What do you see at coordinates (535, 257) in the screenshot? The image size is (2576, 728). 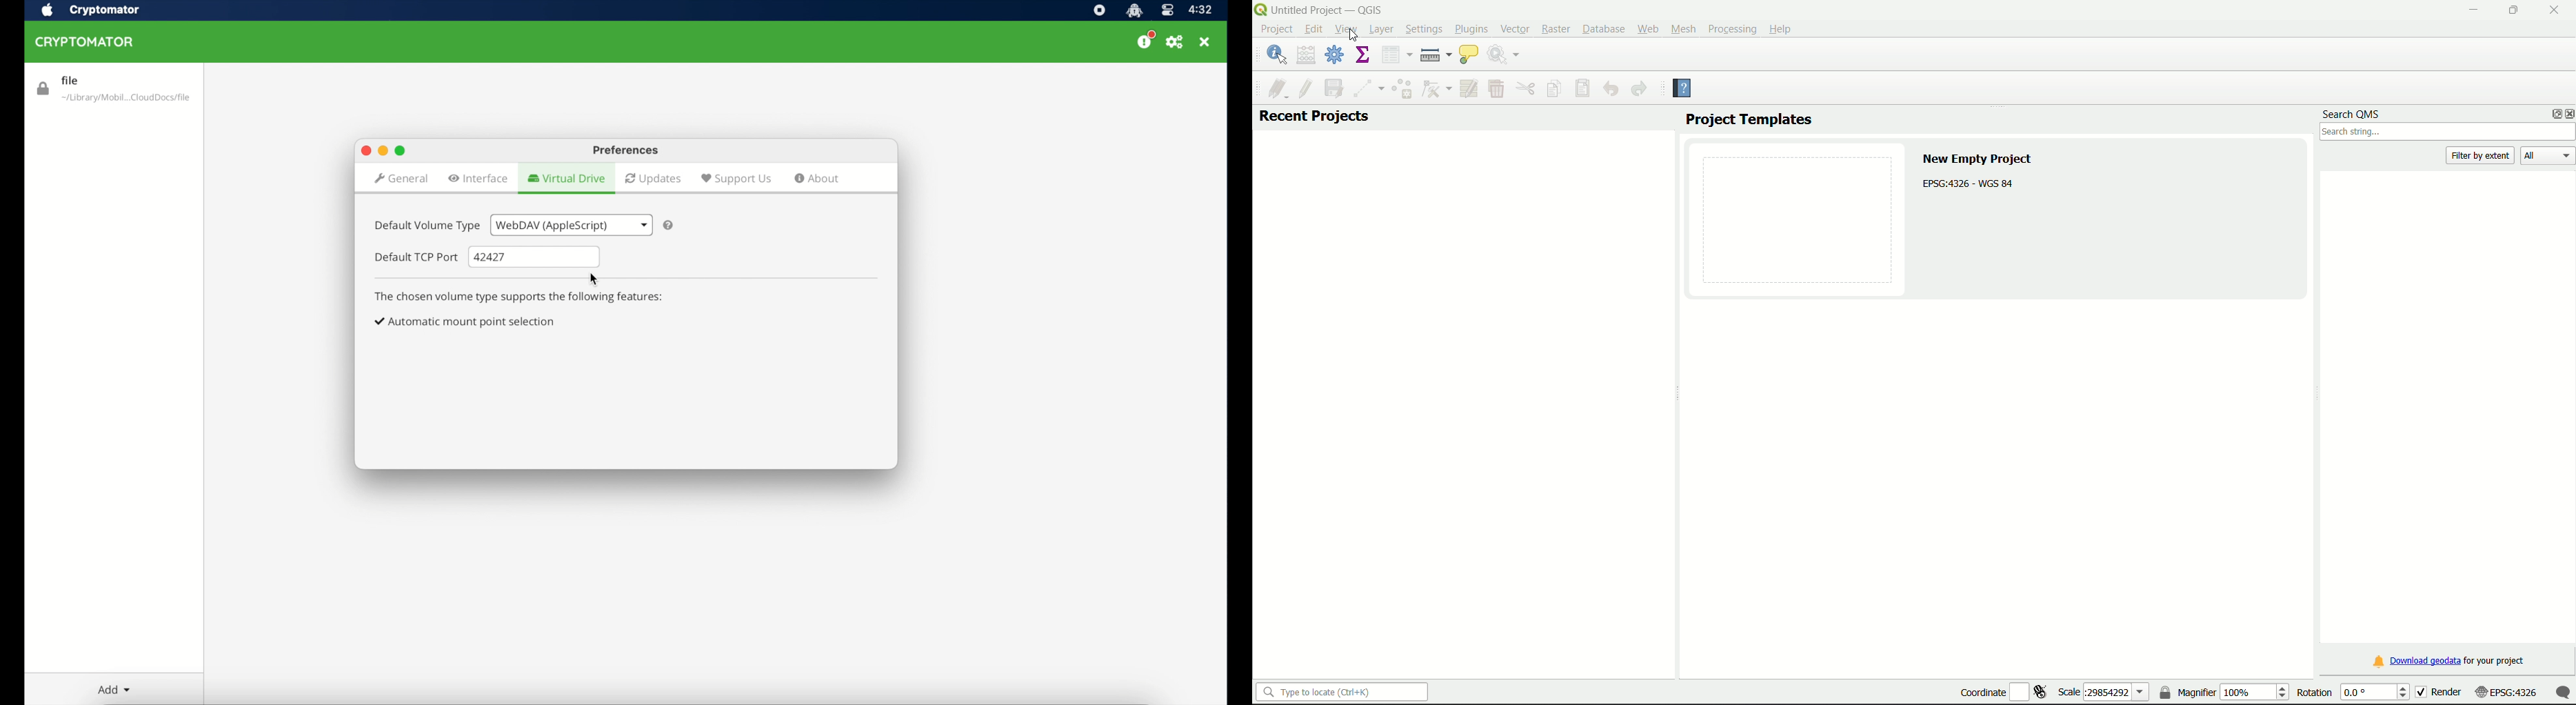 I see `42427` at bounding box center [535, 257].